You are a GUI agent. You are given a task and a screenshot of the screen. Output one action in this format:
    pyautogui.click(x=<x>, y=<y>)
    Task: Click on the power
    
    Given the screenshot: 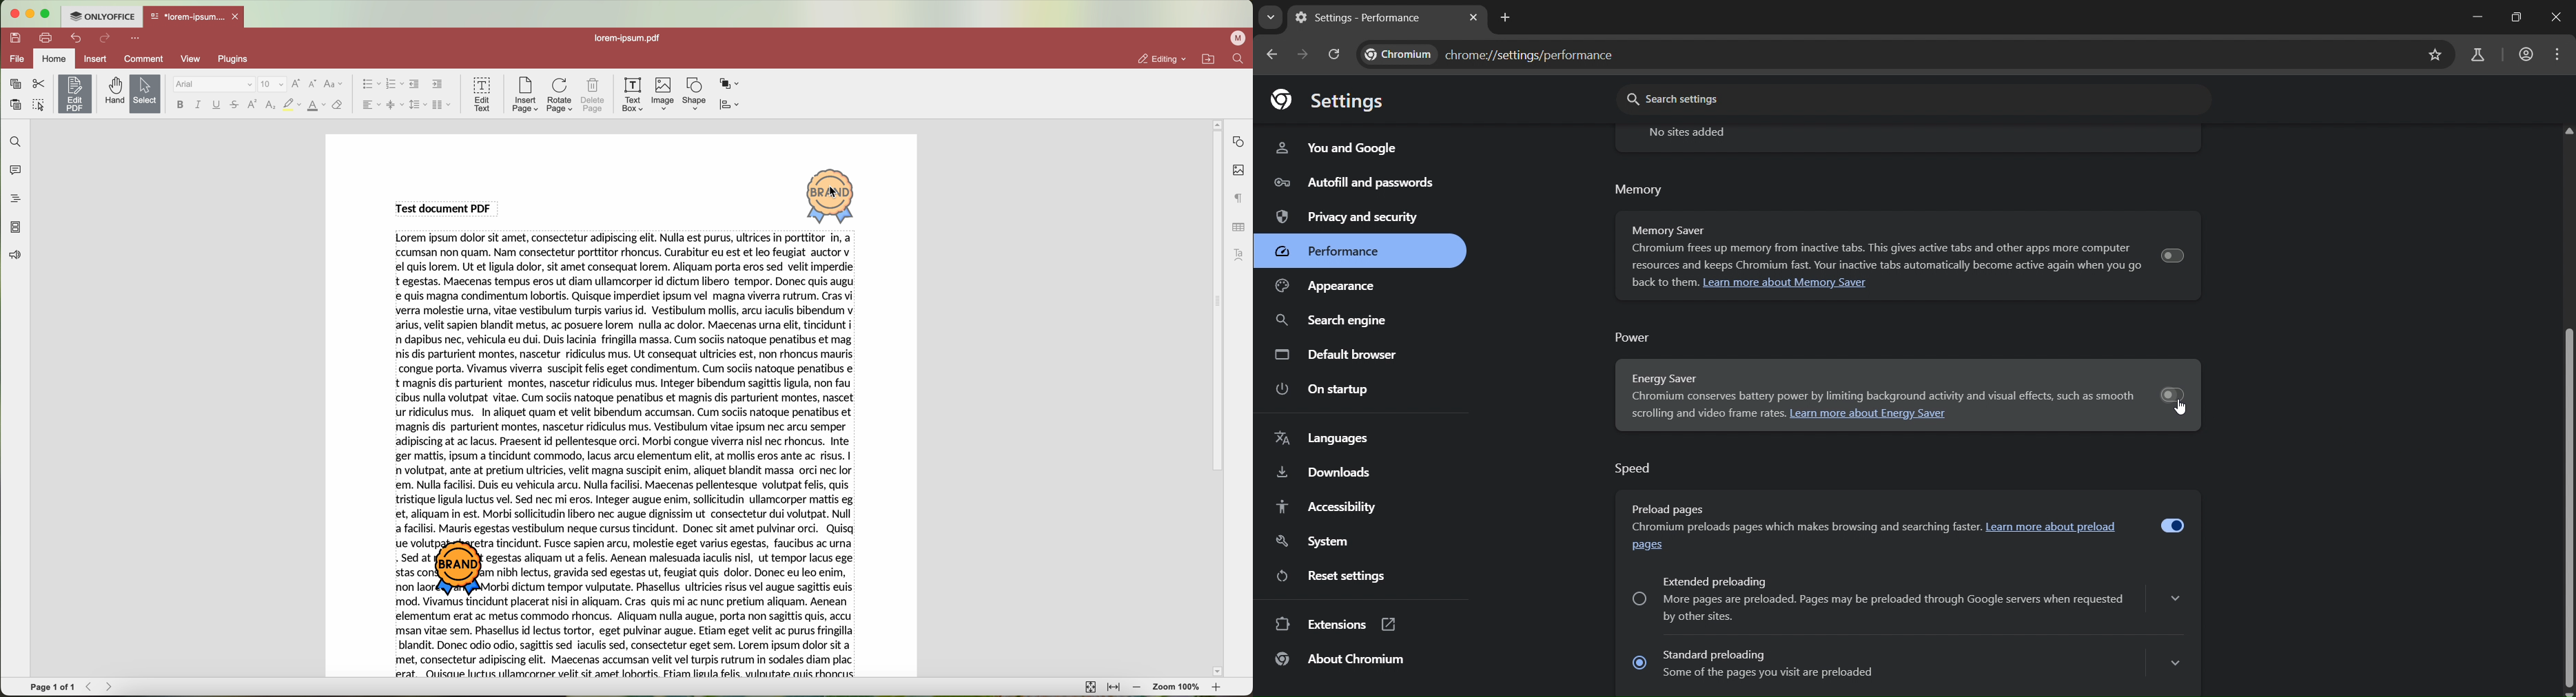 What is the action you would take?
    pyautogui.click(x=1631, y=339)
    